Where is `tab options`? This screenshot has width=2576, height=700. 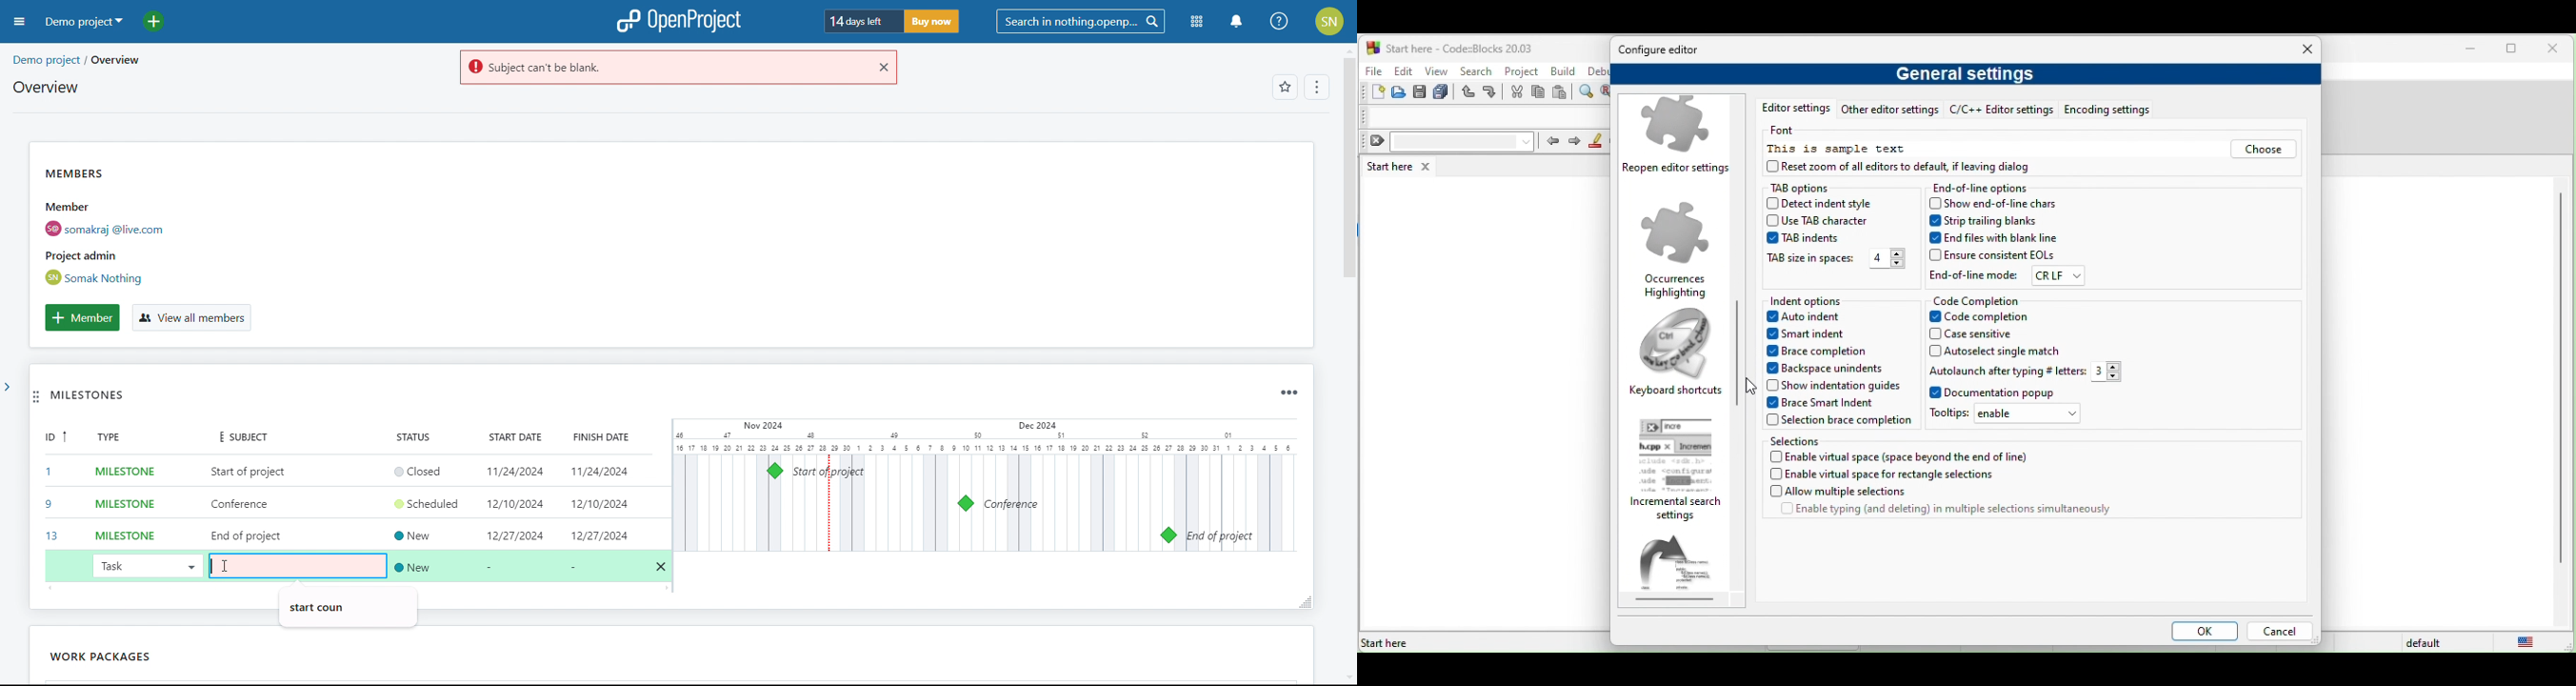 tab options is located at coordinates (1818, 188).